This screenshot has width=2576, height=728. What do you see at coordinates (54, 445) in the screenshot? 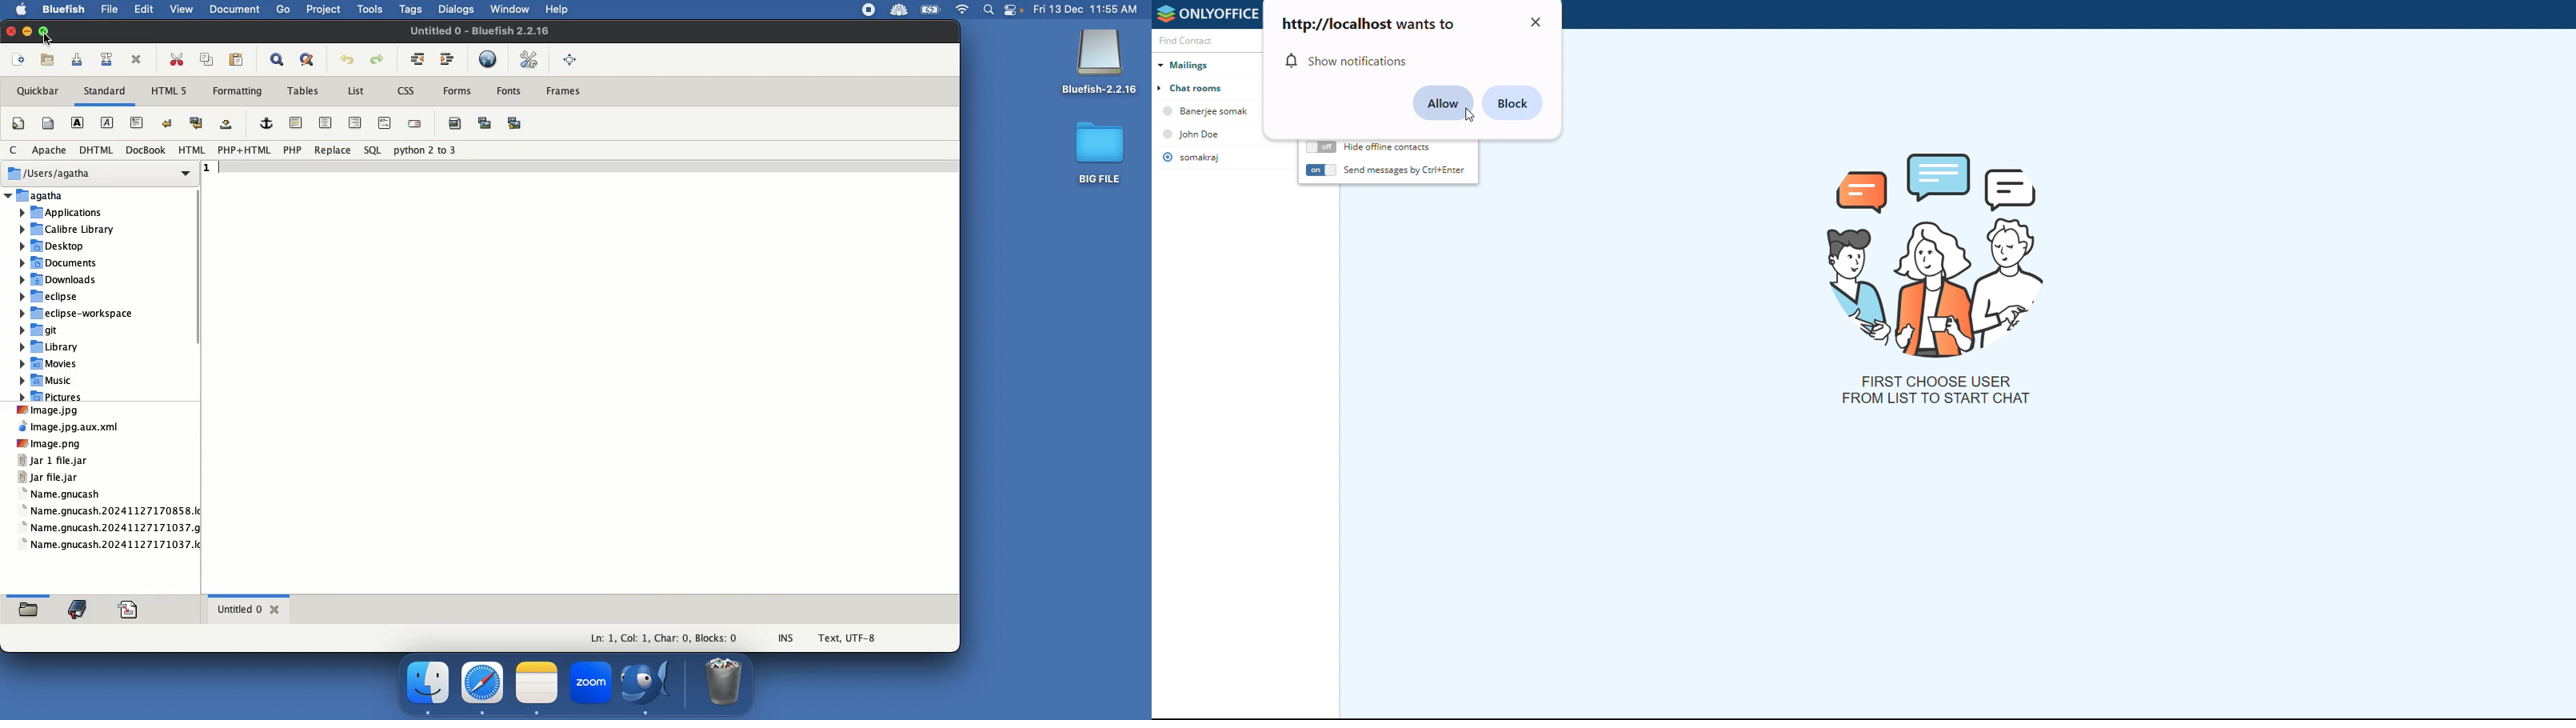
I see `Image` at bounding box center [54, 445].